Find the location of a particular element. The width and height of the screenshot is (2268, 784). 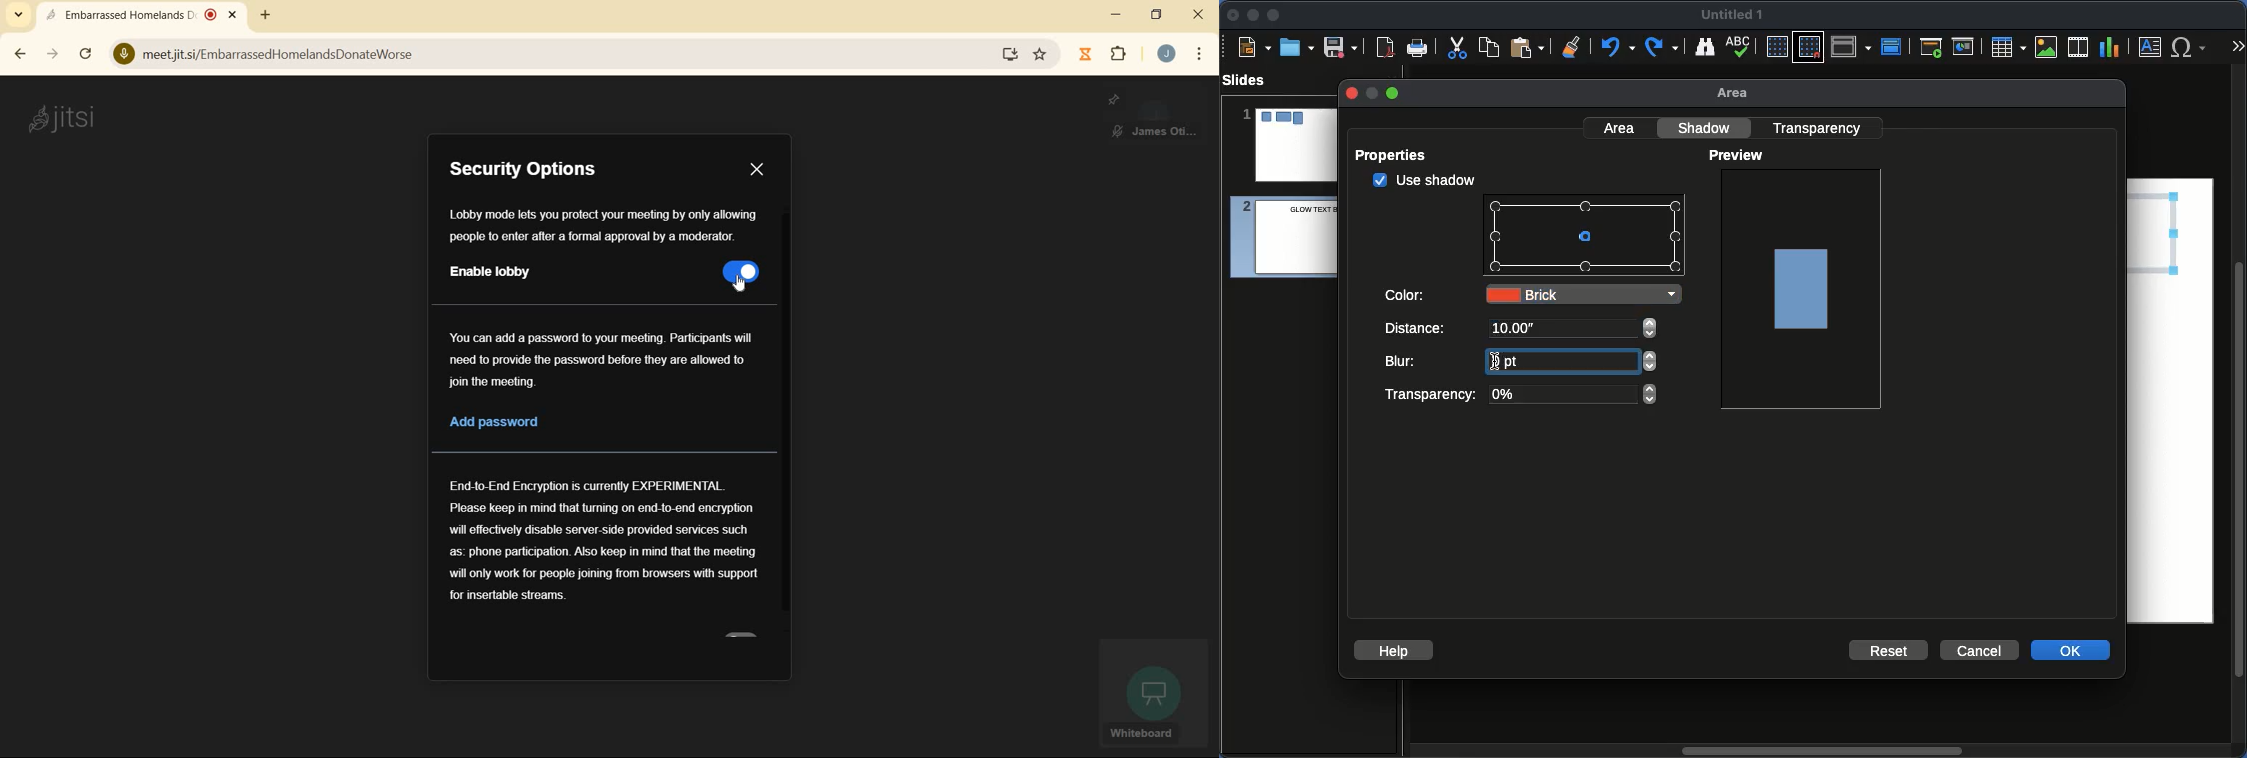

Instructions about lobby mode is located at coordinates (601, 227).